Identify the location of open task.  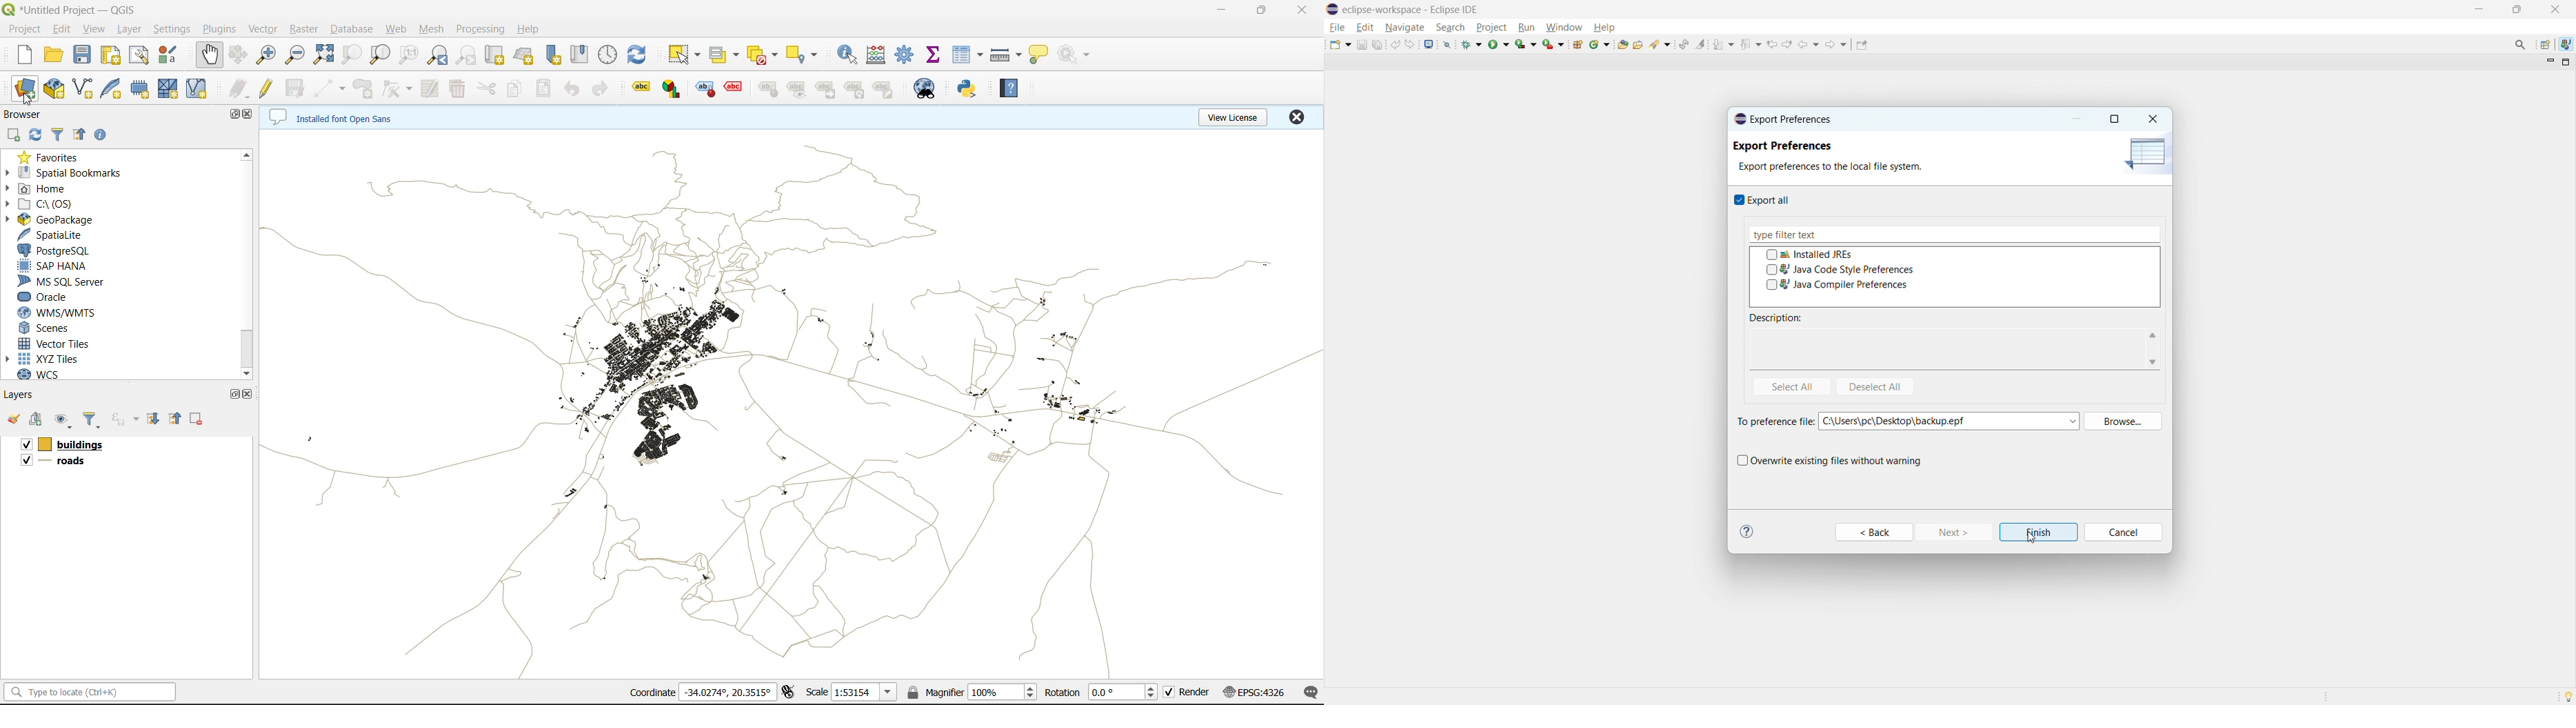
(1638, 43).